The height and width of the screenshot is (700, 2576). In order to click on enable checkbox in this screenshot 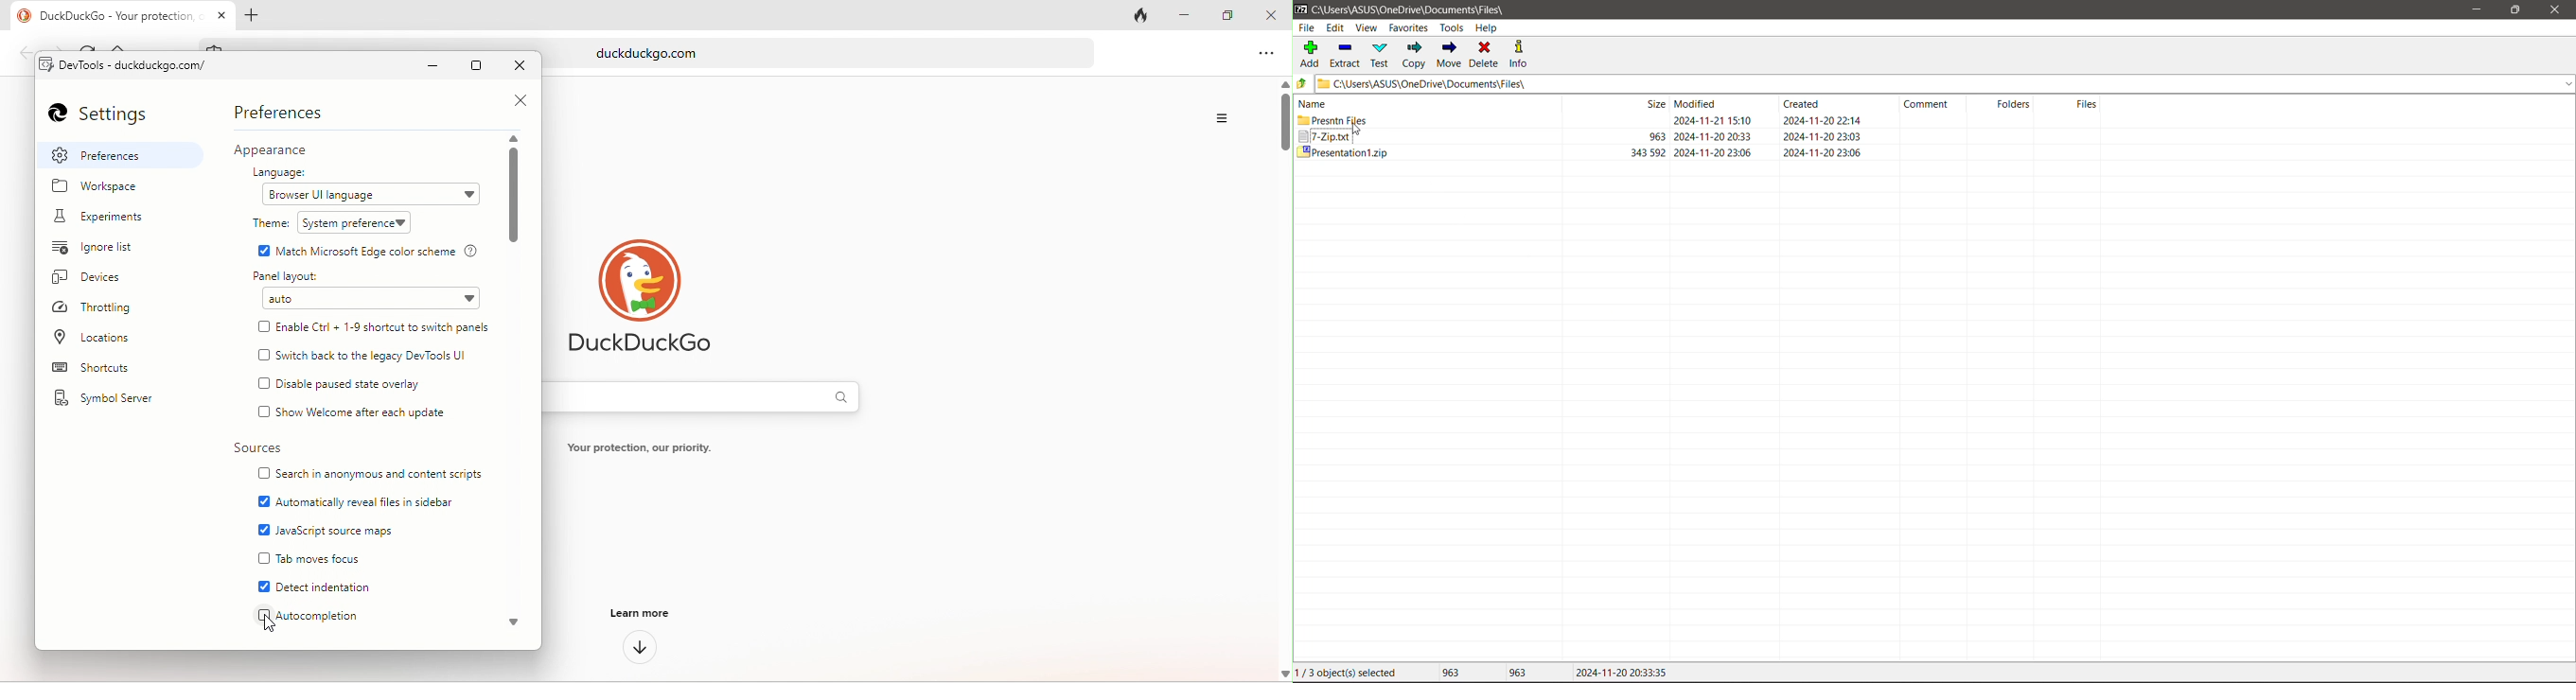, I will do `click(261, 587)`.